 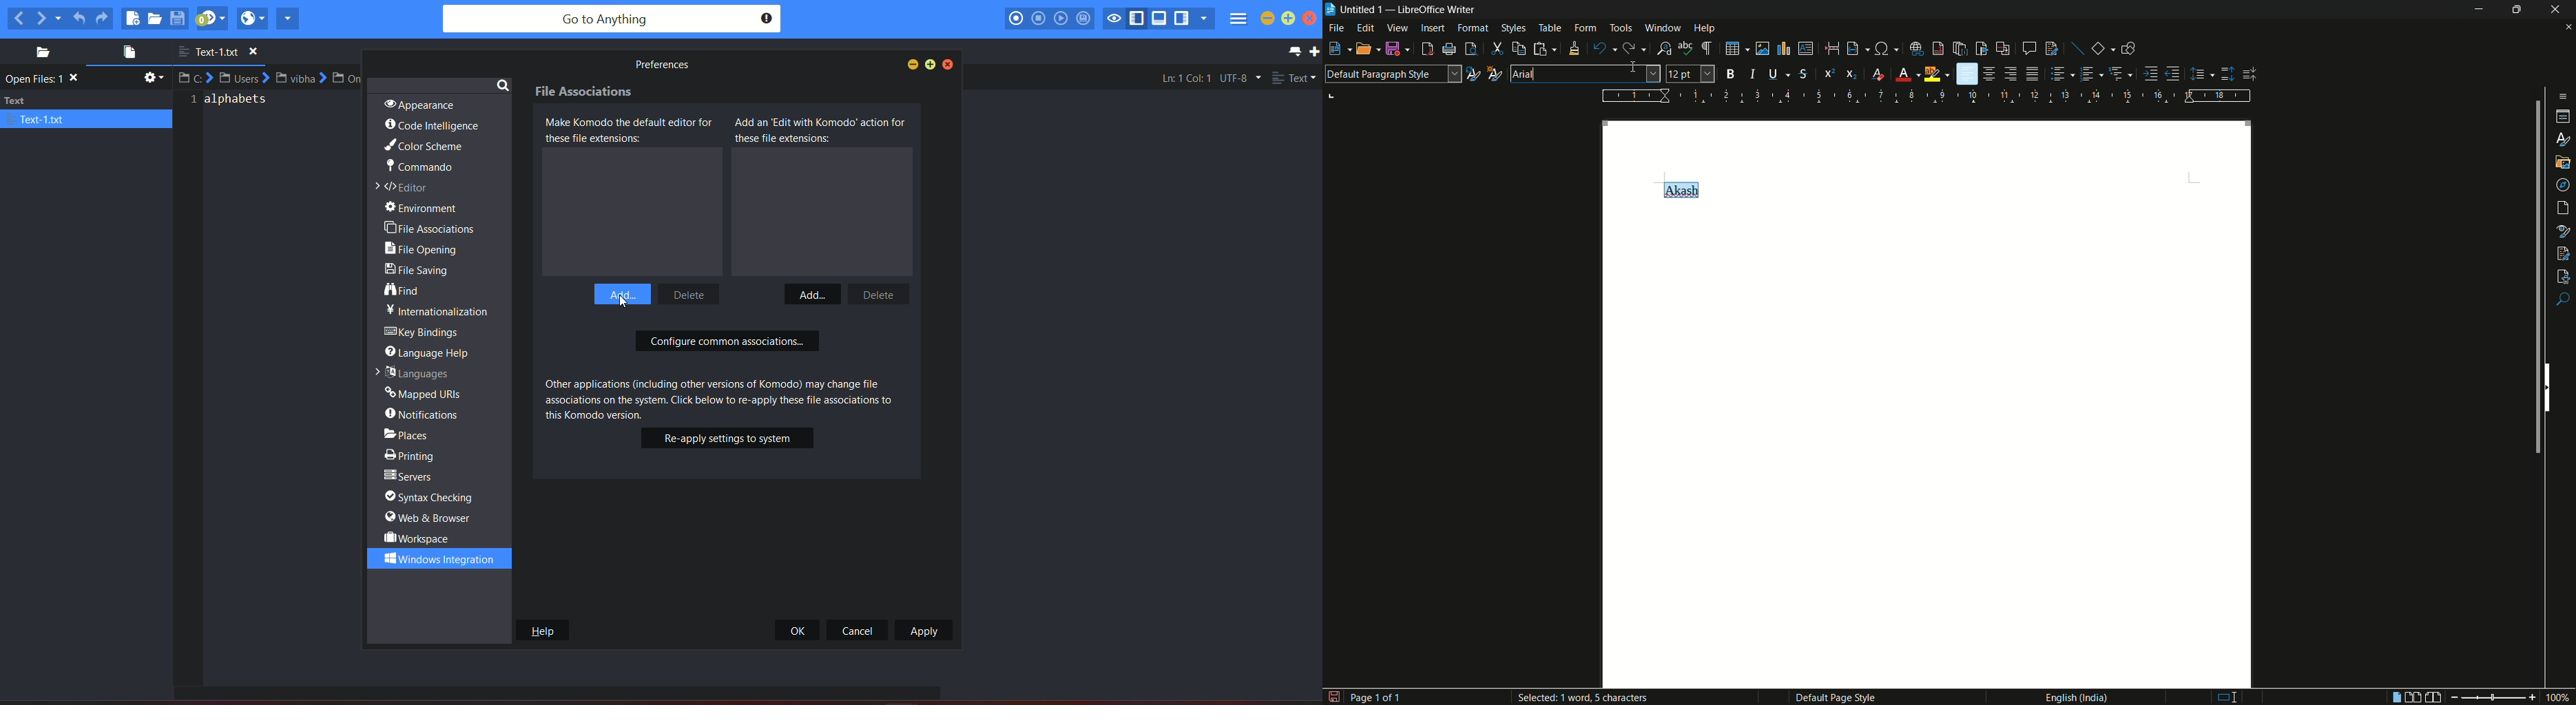 I want to click on copy, so click(x=1519, y=49).